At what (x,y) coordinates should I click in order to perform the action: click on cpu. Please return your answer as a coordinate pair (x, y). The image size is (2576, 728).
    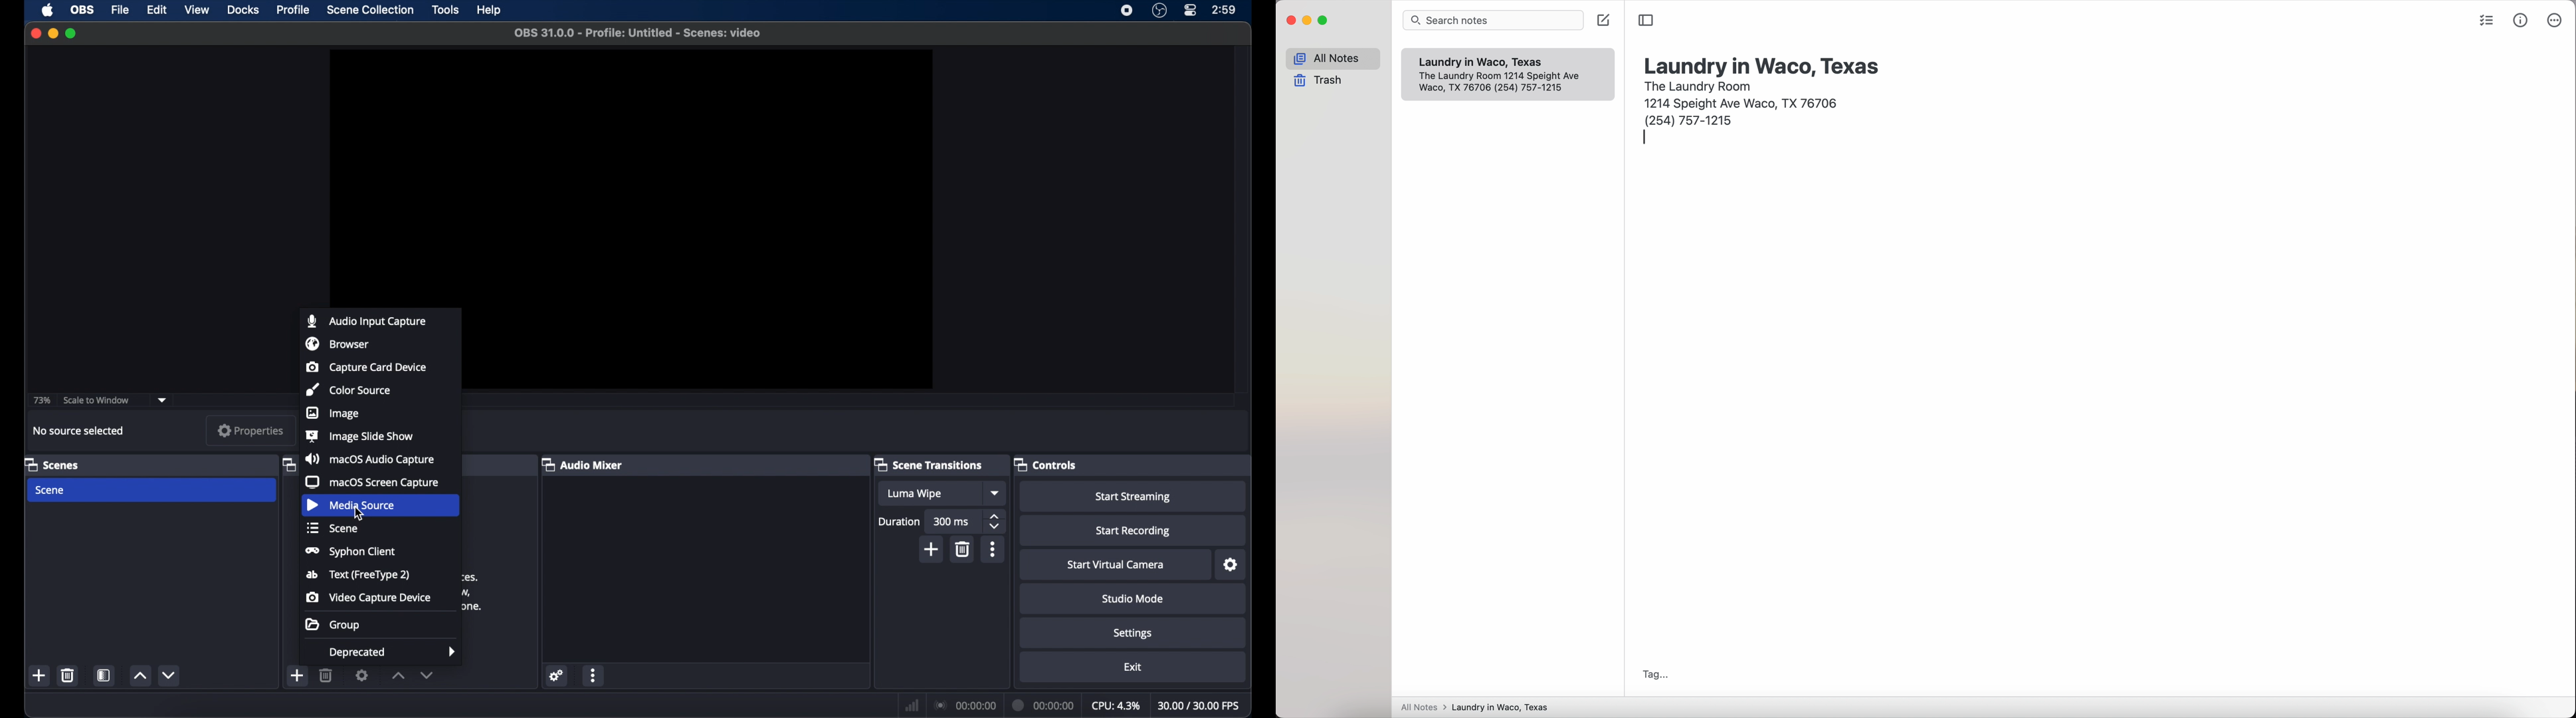
    Looking at the image, I should click on (1116, 706).